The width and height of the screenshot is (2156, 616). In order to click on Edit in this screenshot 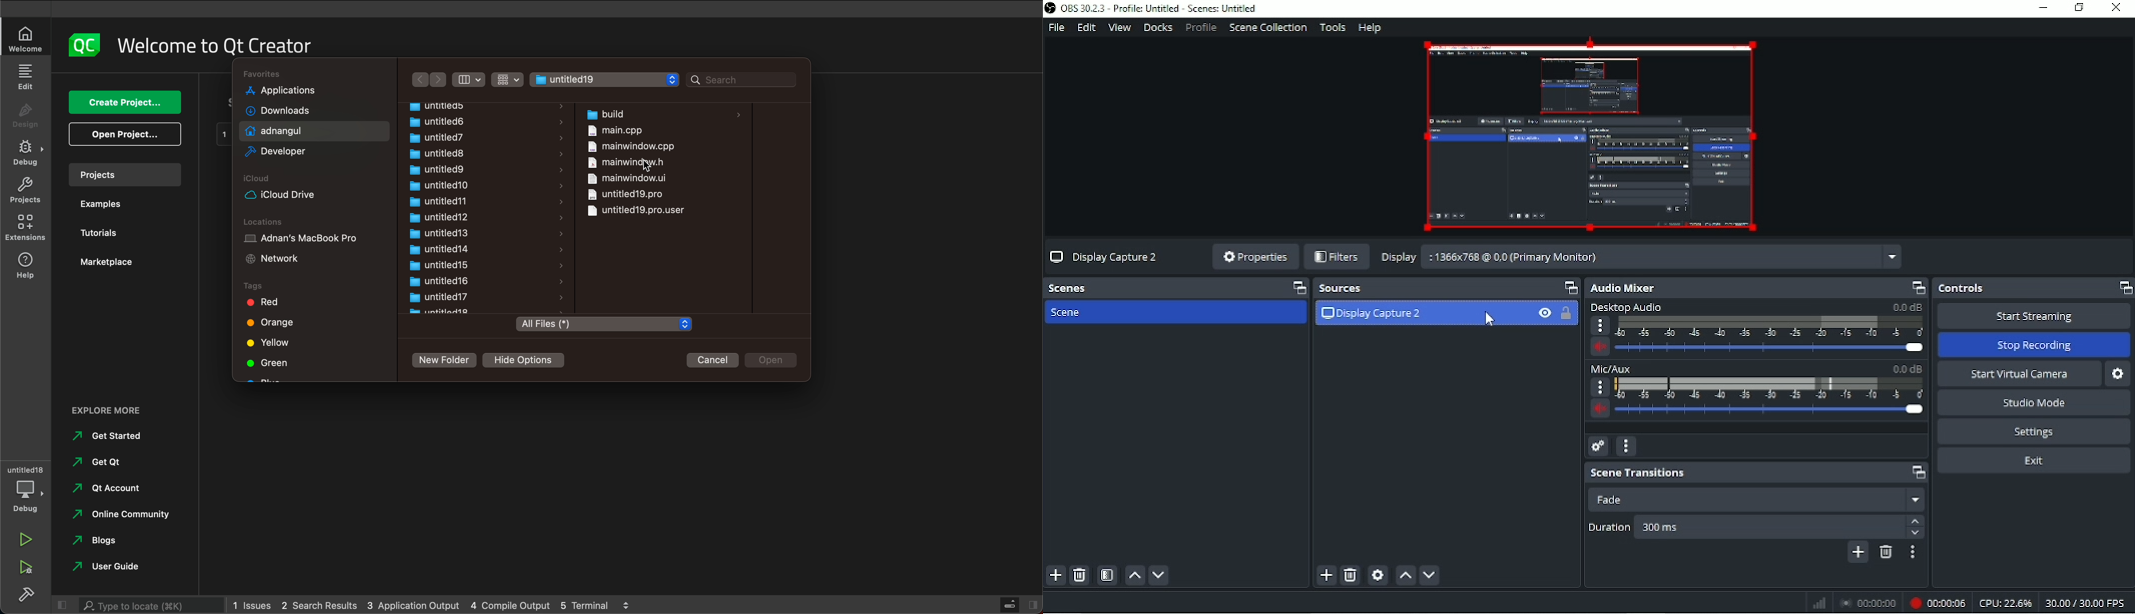, I will do `click(1086, 28)`.